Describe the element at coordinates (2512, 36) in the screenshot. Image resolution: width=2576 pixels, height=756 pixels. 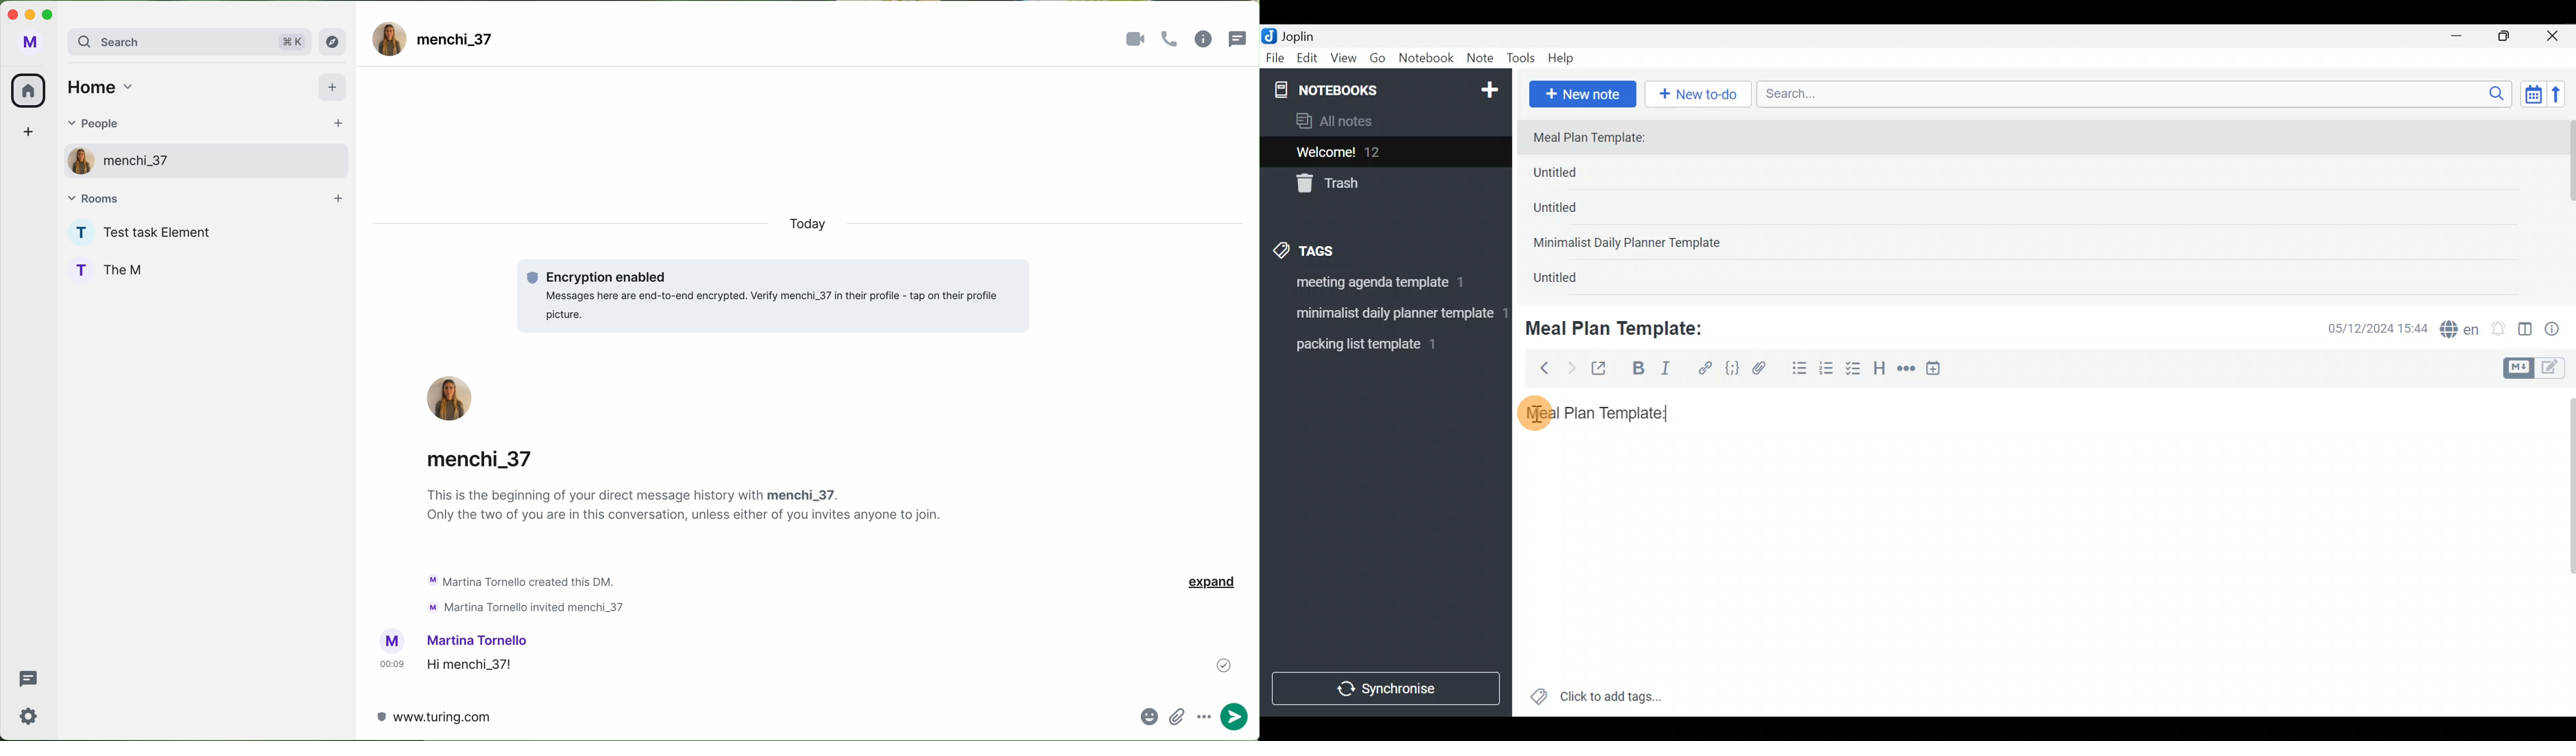
I see `Maximize` at that location.